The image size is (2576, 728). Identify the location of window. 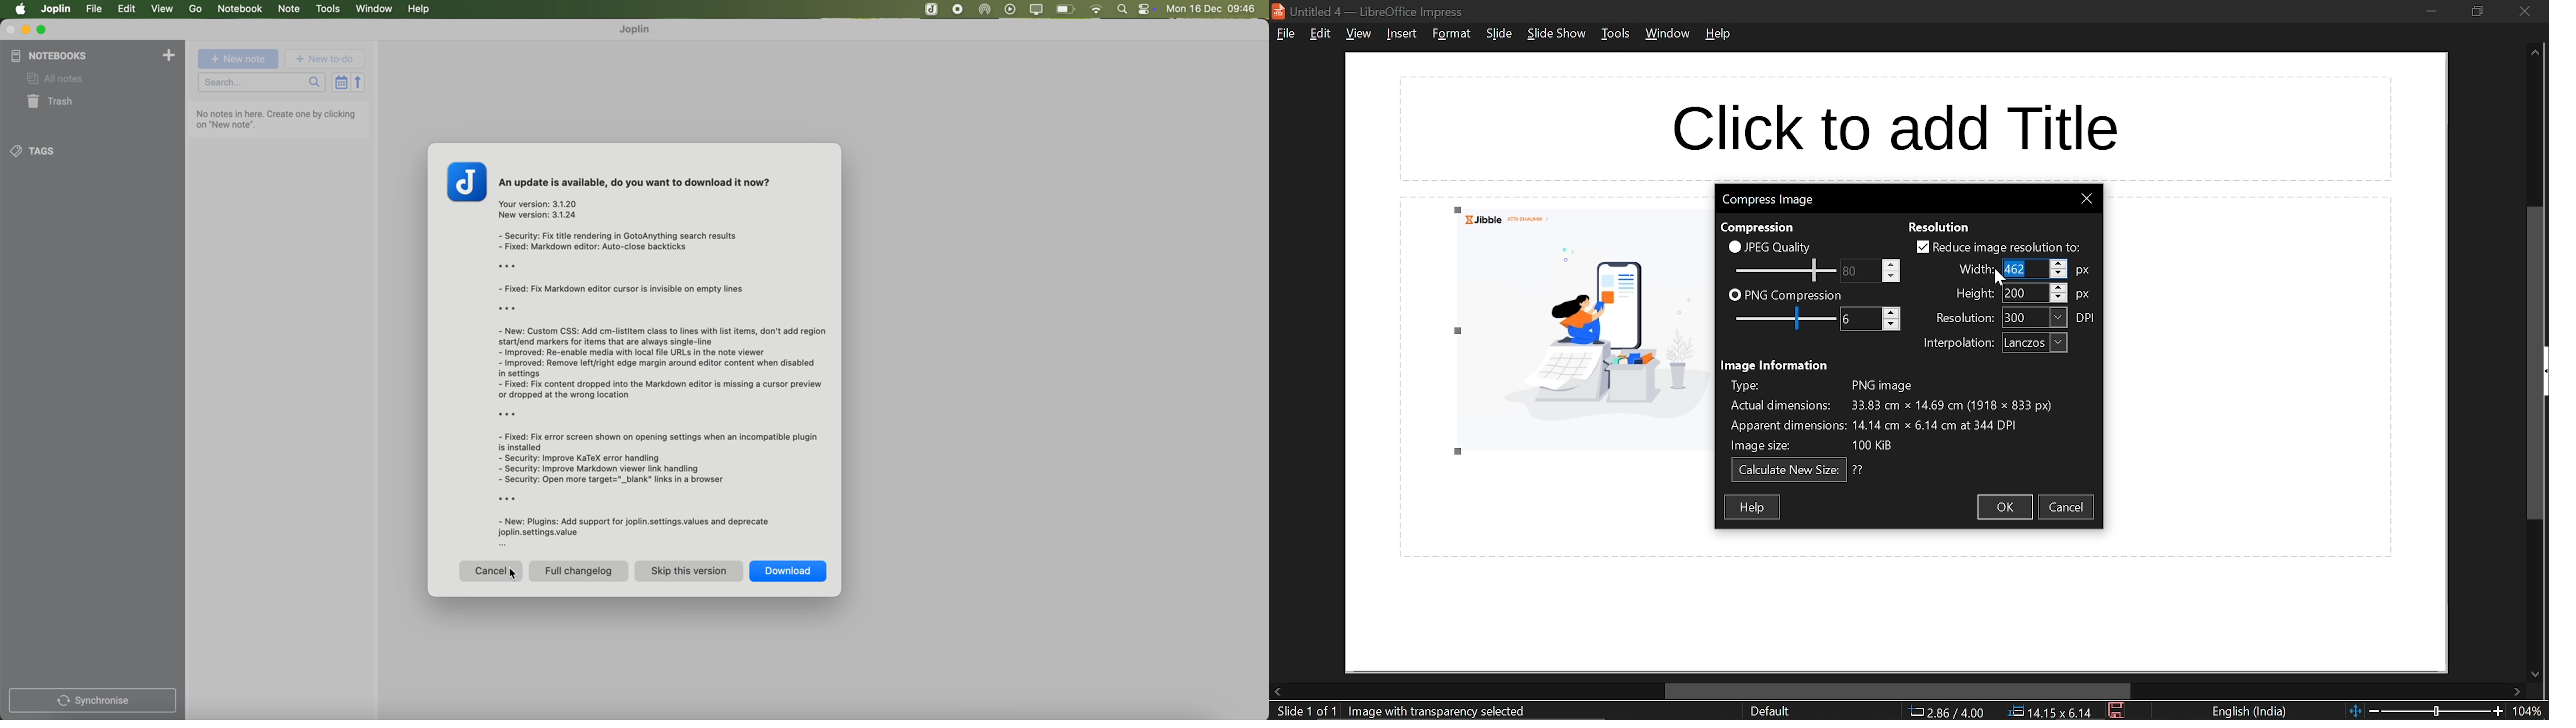
(374, 10).